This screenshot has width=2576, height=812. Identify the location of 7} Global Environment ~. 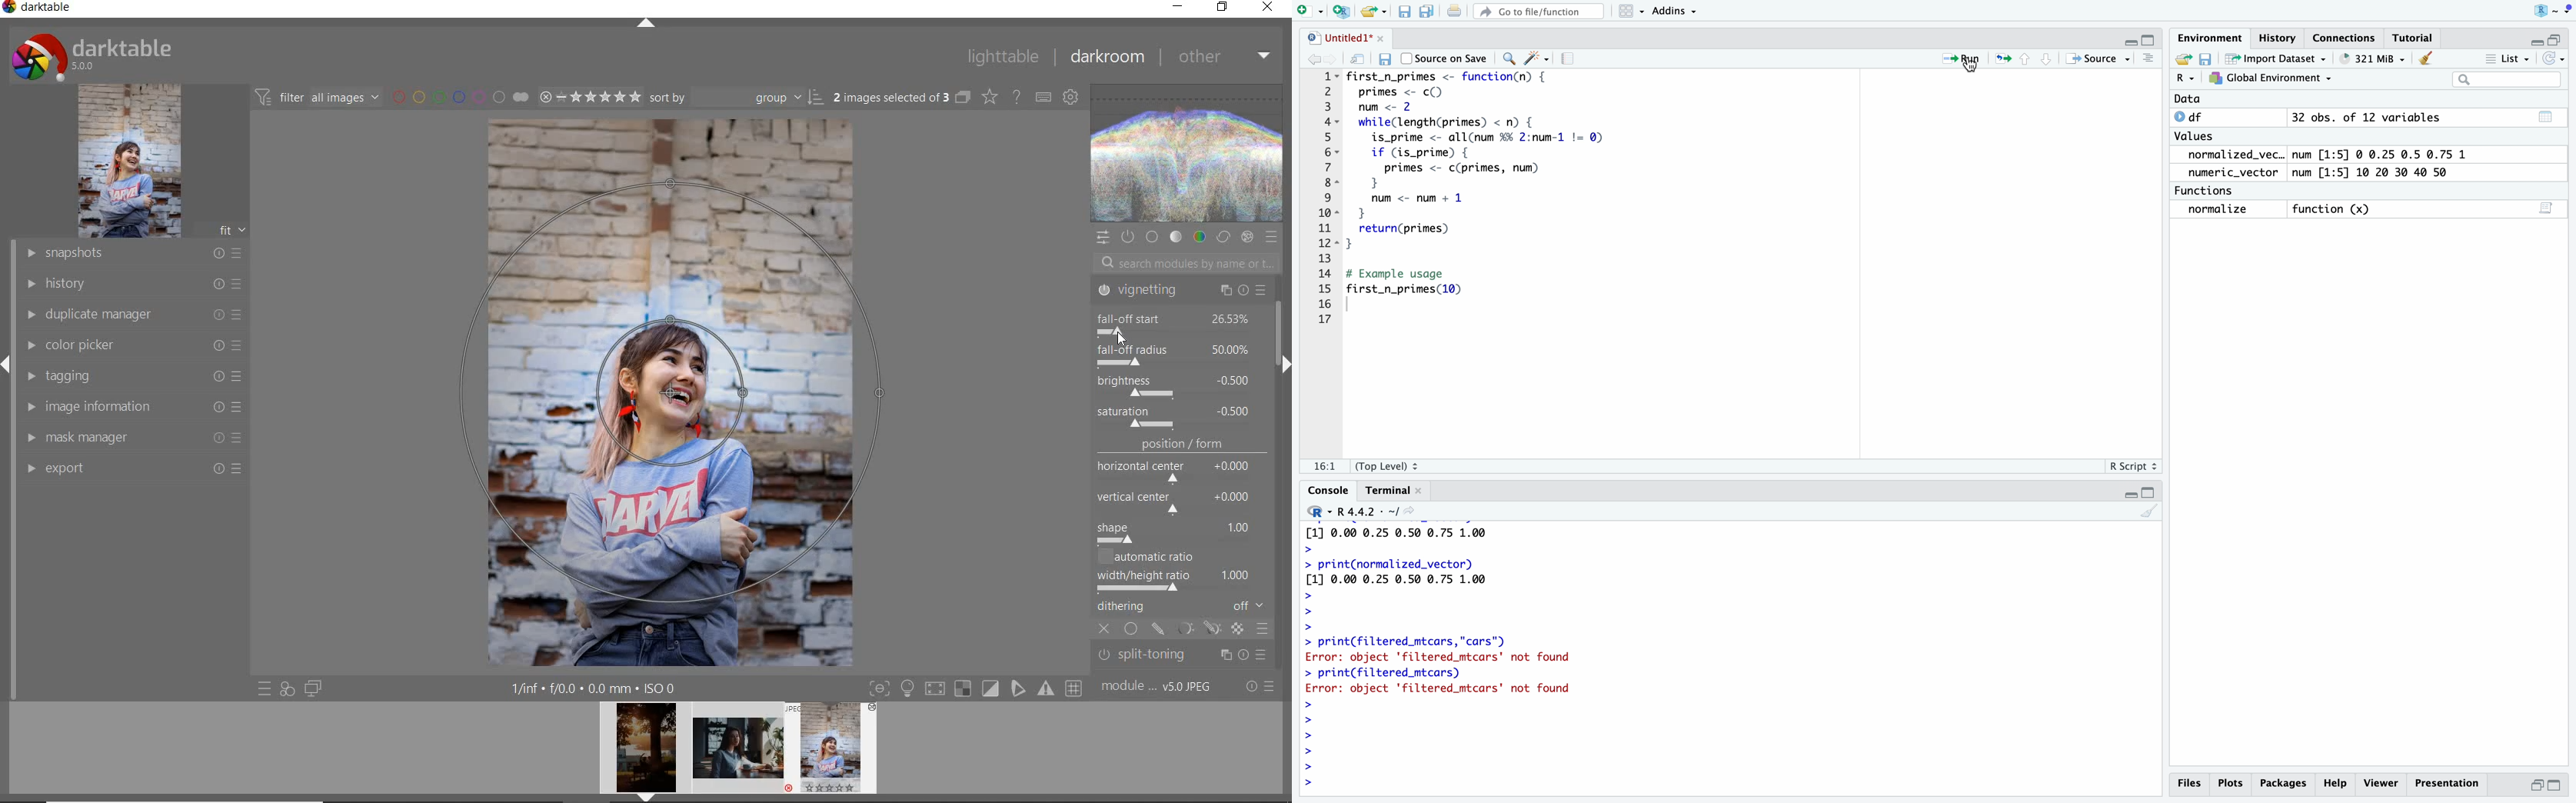
(2273, 78).